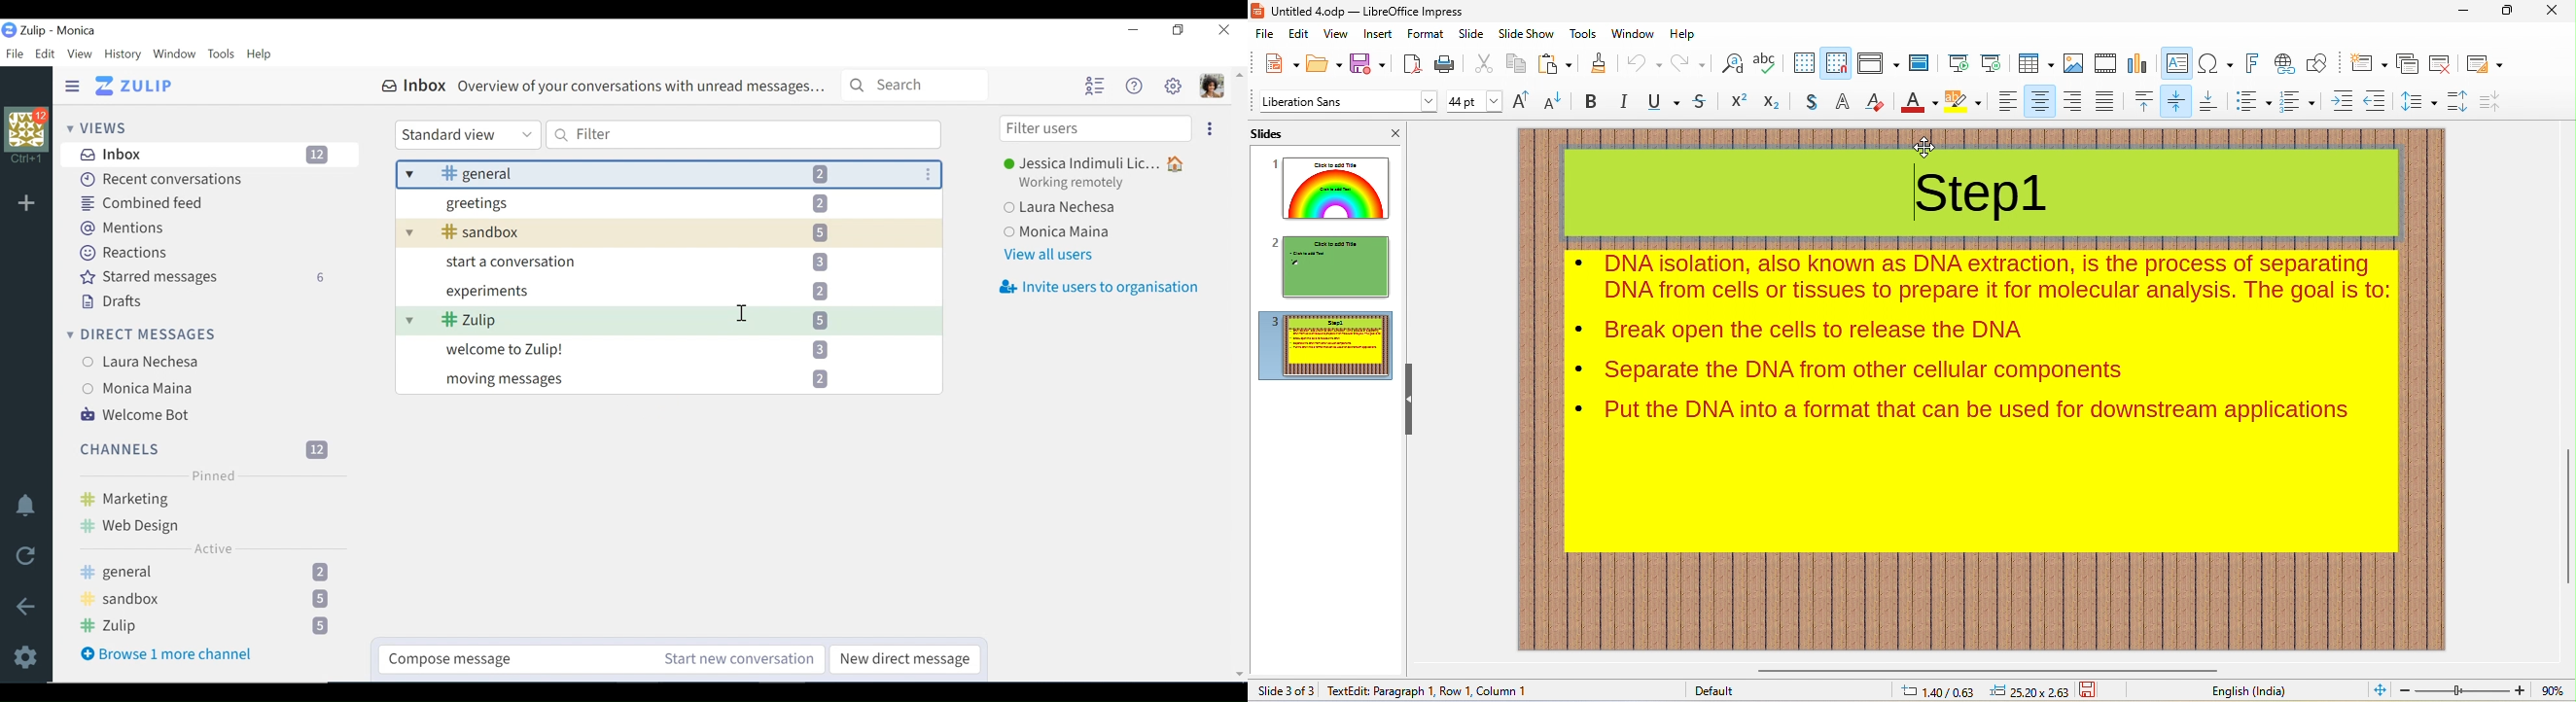 The image size is (2576, 728). I want to click on chart, so click(2137, 64).